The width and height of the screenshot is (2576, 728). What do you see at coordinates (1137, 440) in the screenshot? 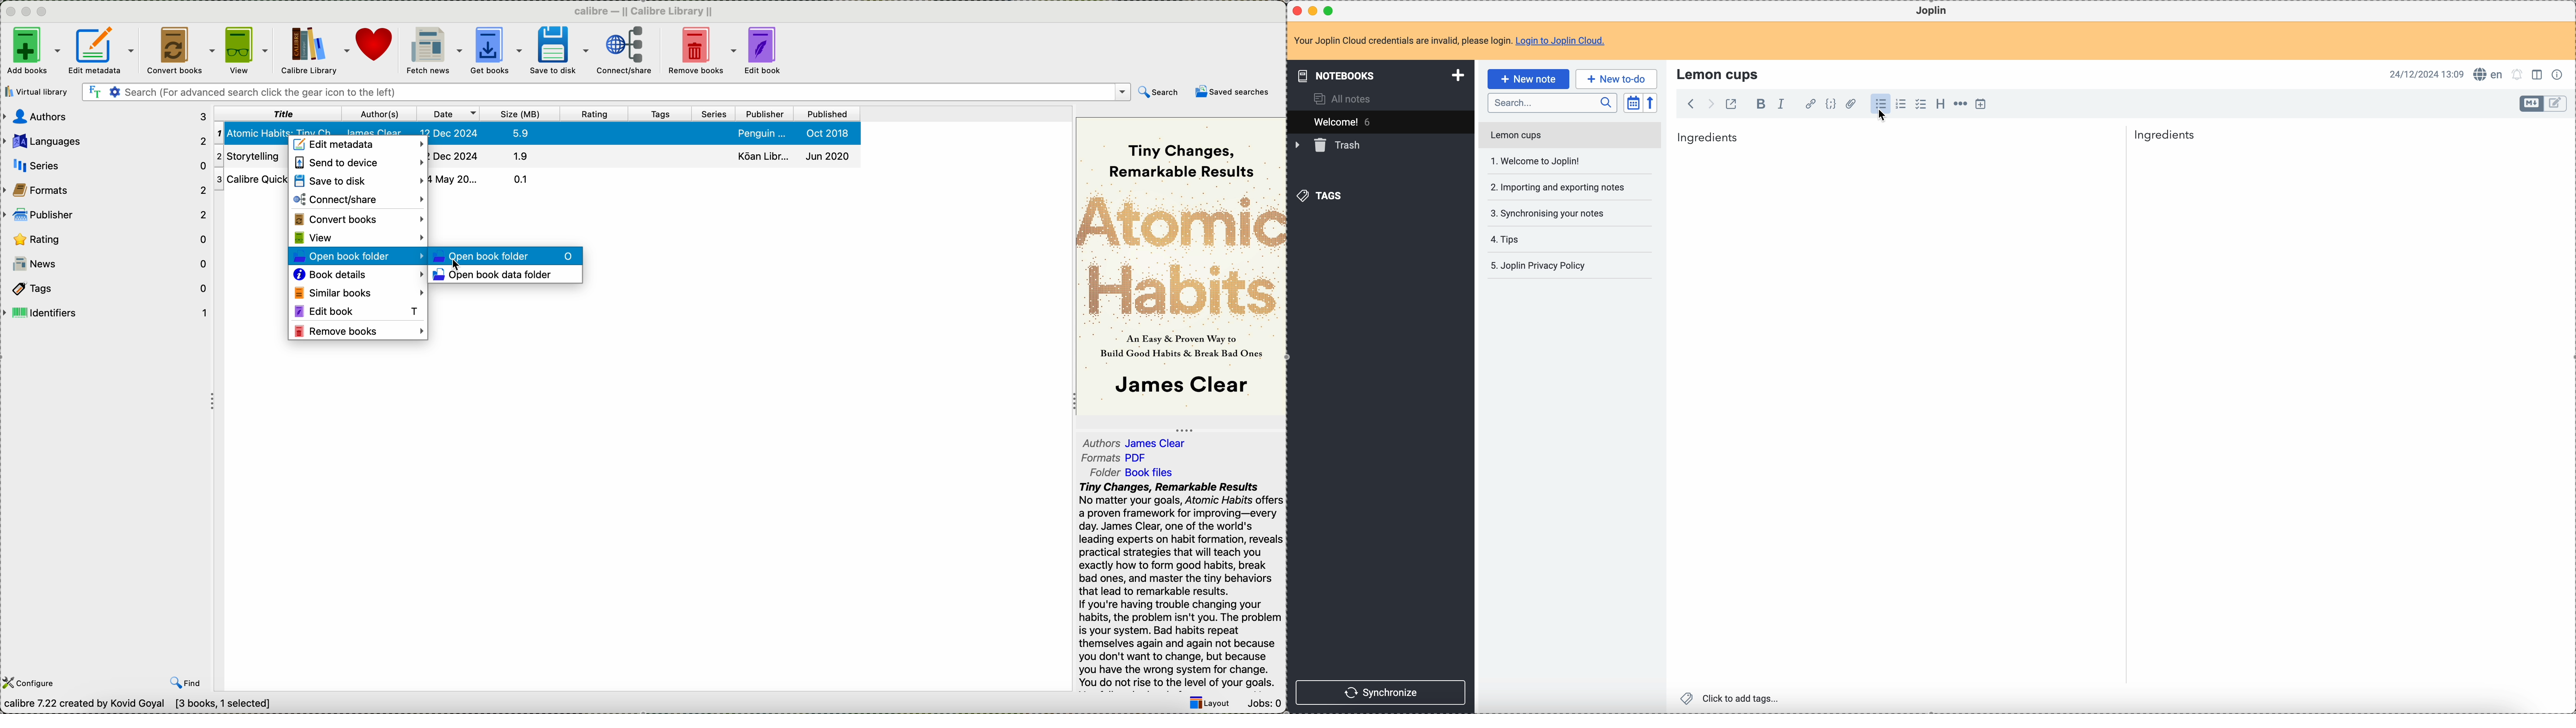
I see `authors` at bounding box center [1137, 440].